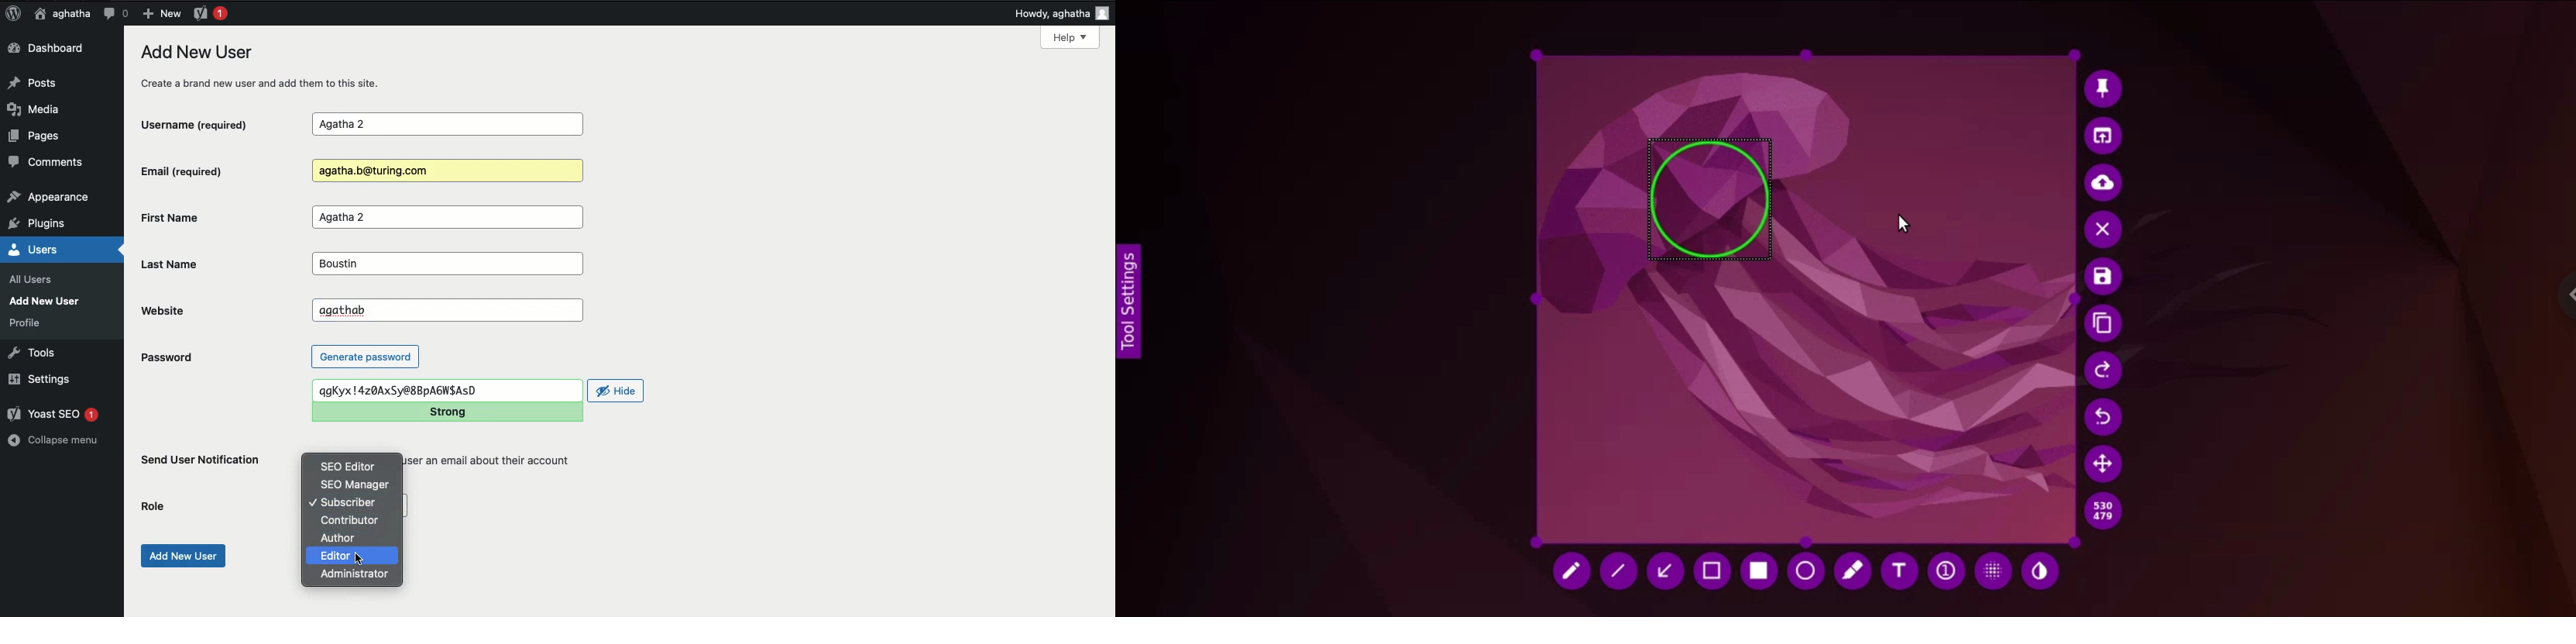 The width and height of the screenshot is (2576, 644). What do you see at coordinates (354, 574) in the screenshot?
I see `Administrator` at bounding box center [354, 574].